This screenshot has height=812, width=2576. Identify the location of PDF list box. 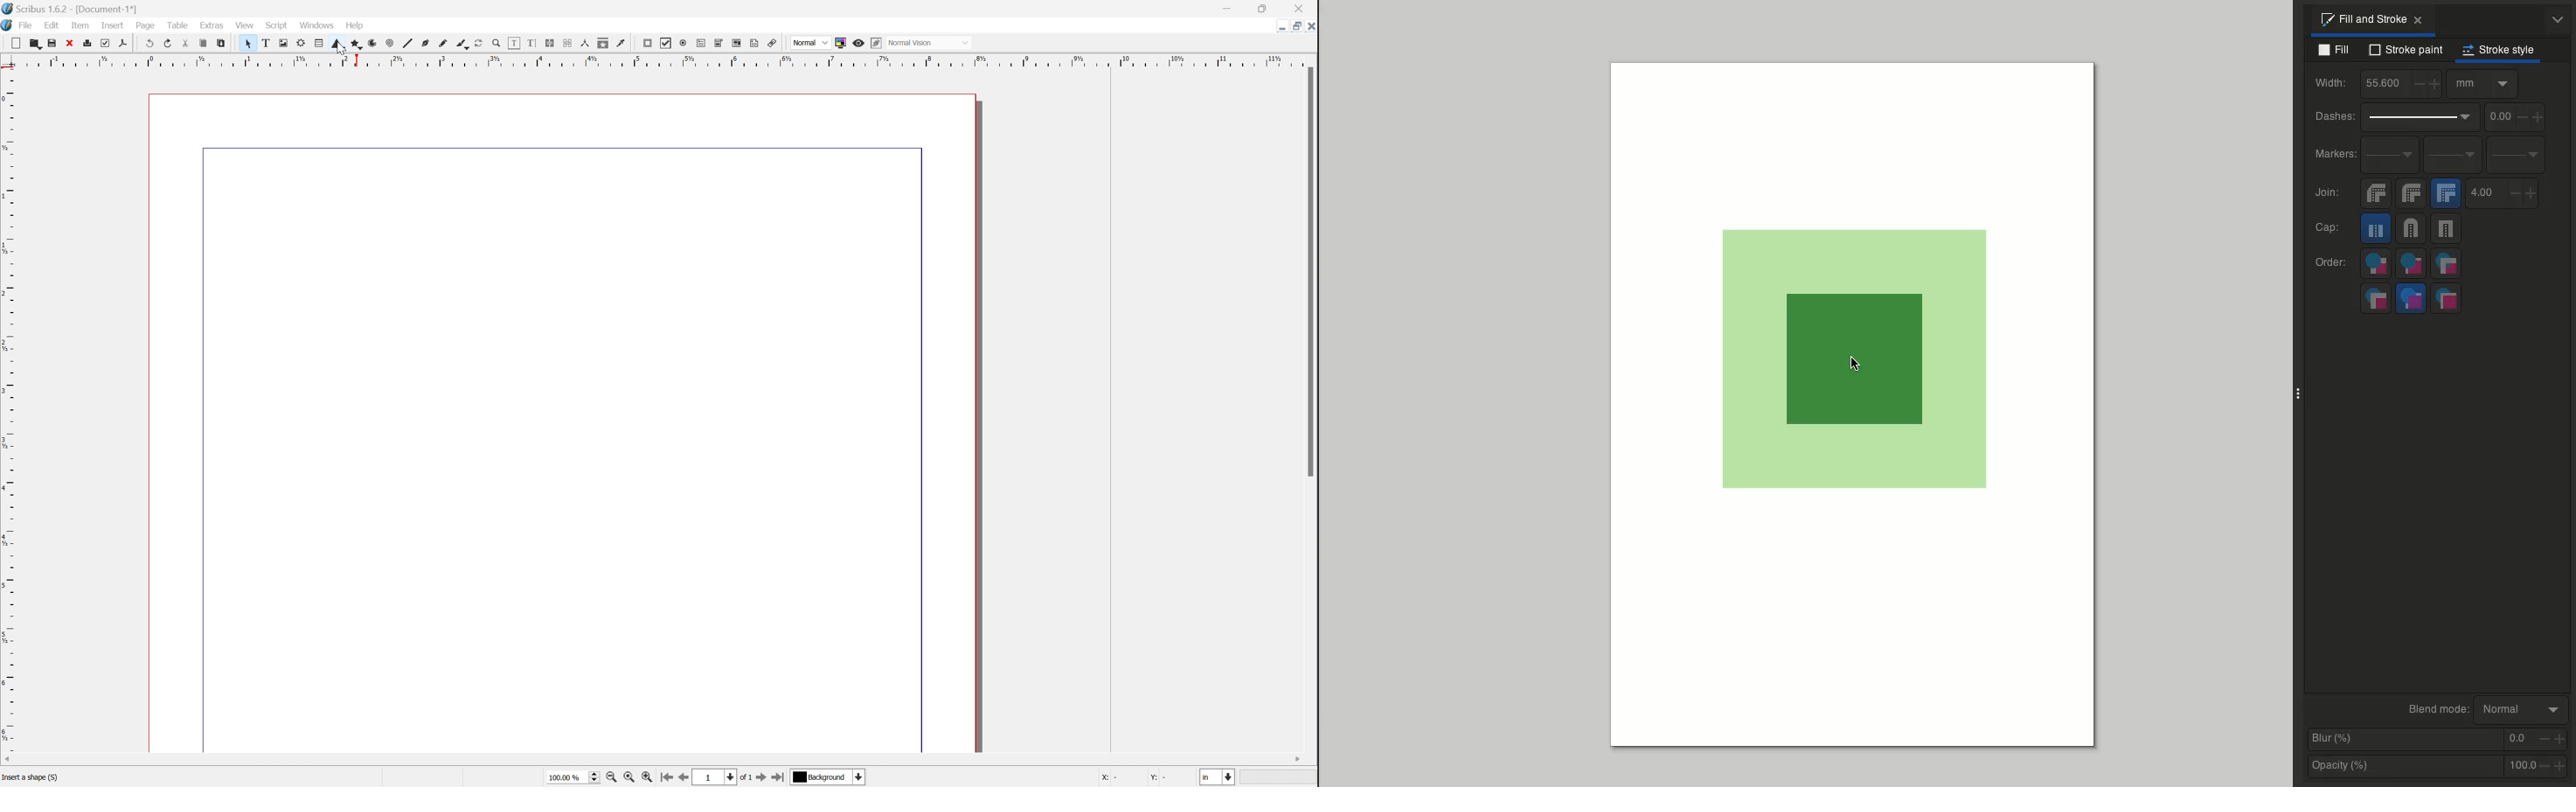
(737, 43).